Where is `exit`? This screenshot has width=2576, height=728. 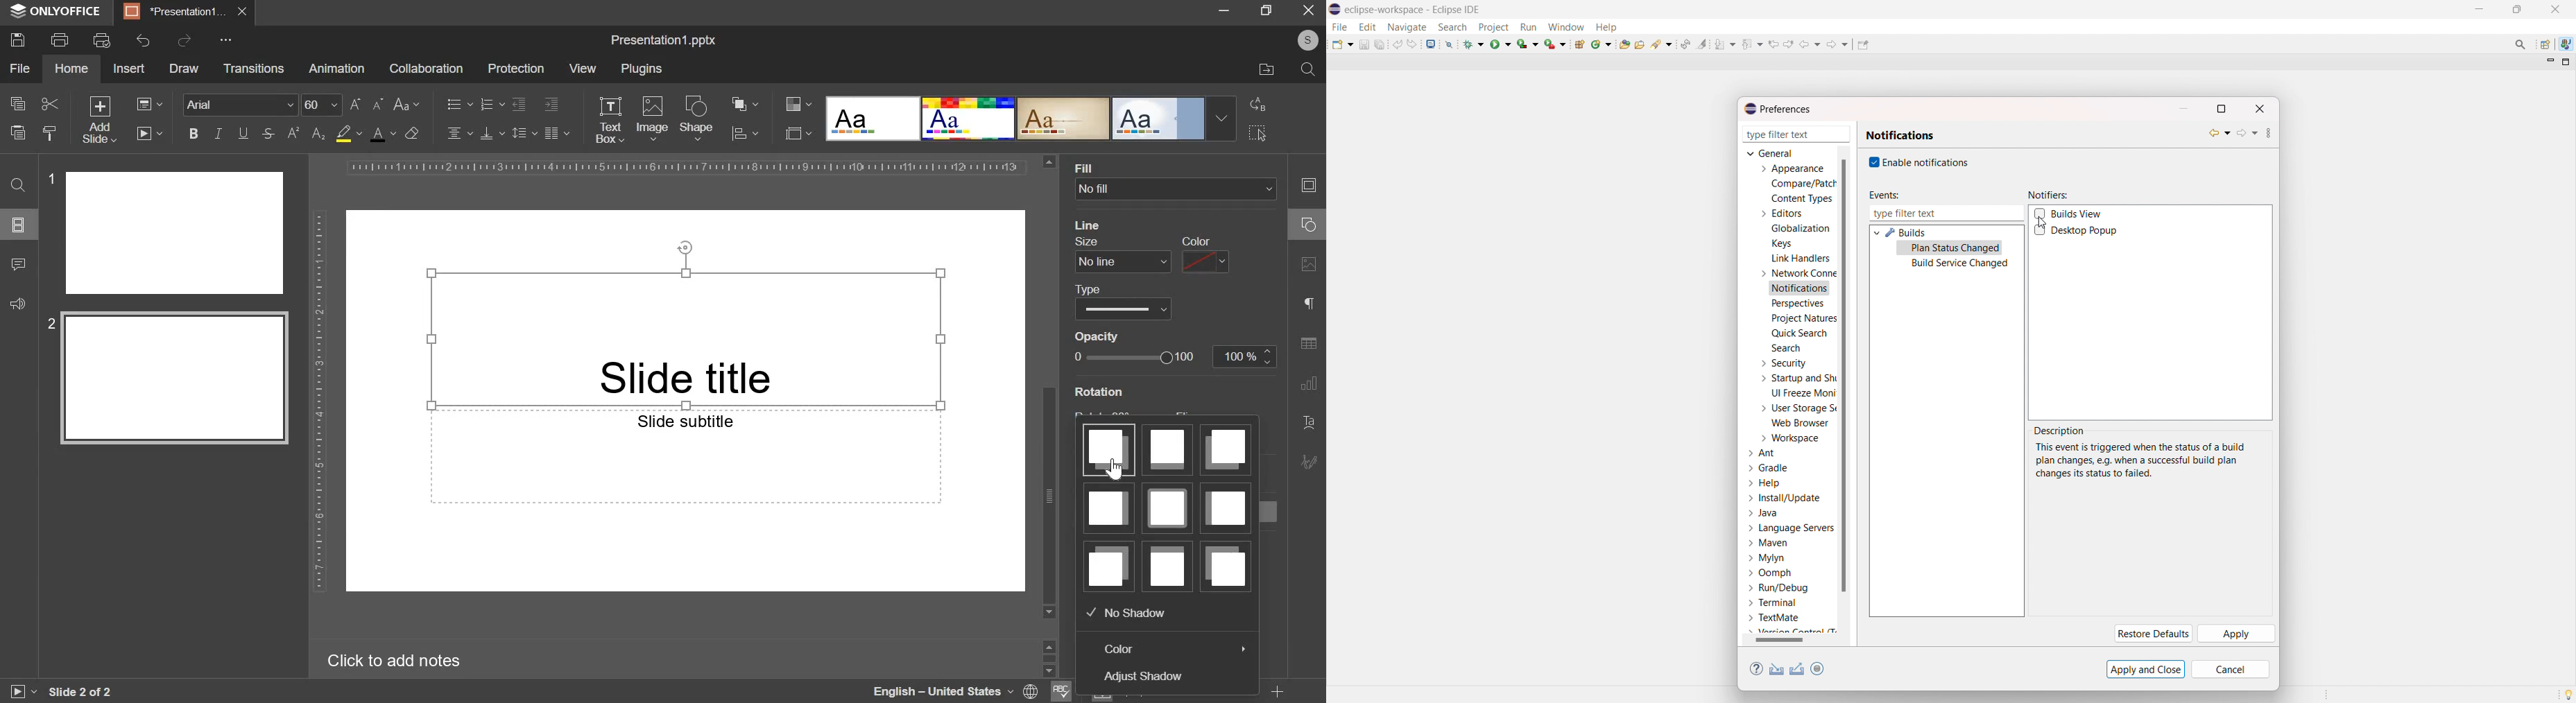 exit is located at coordinates (1310, 9).